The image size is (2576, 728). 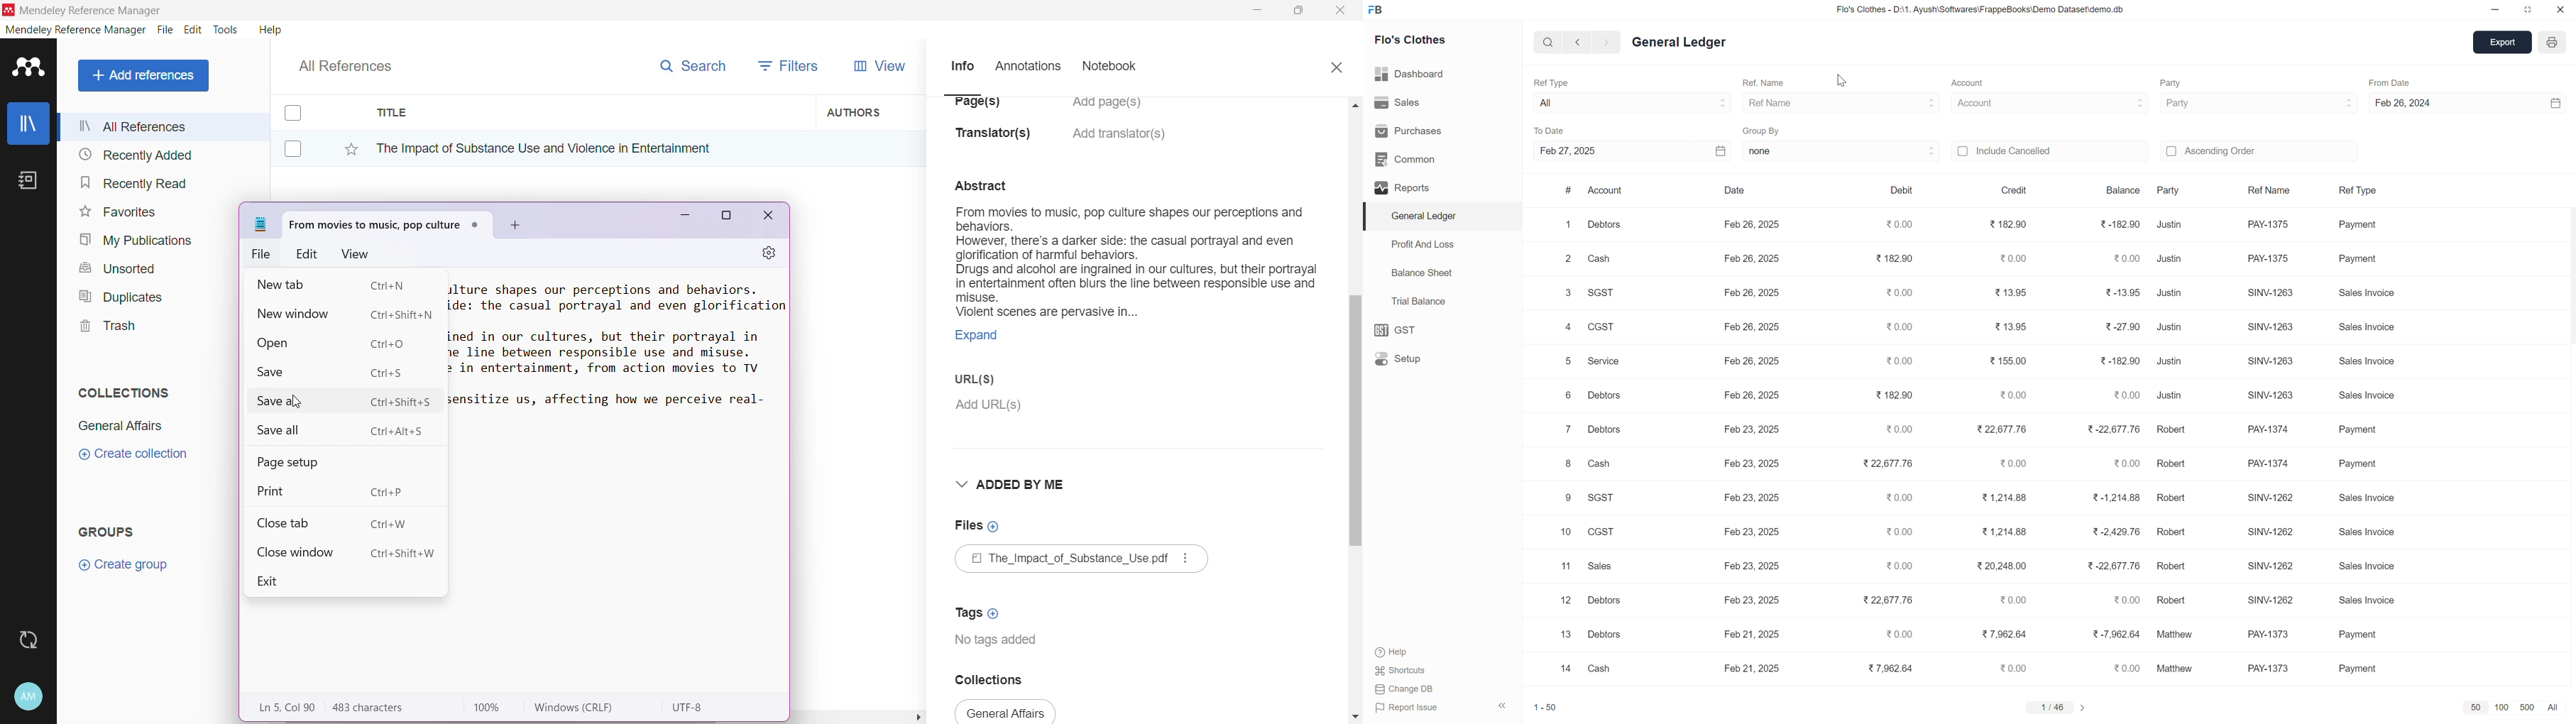 What do you see at coordinates (1026, 67) in the screenshot?
I see `Annotations` at bounding box center [1026, 67].